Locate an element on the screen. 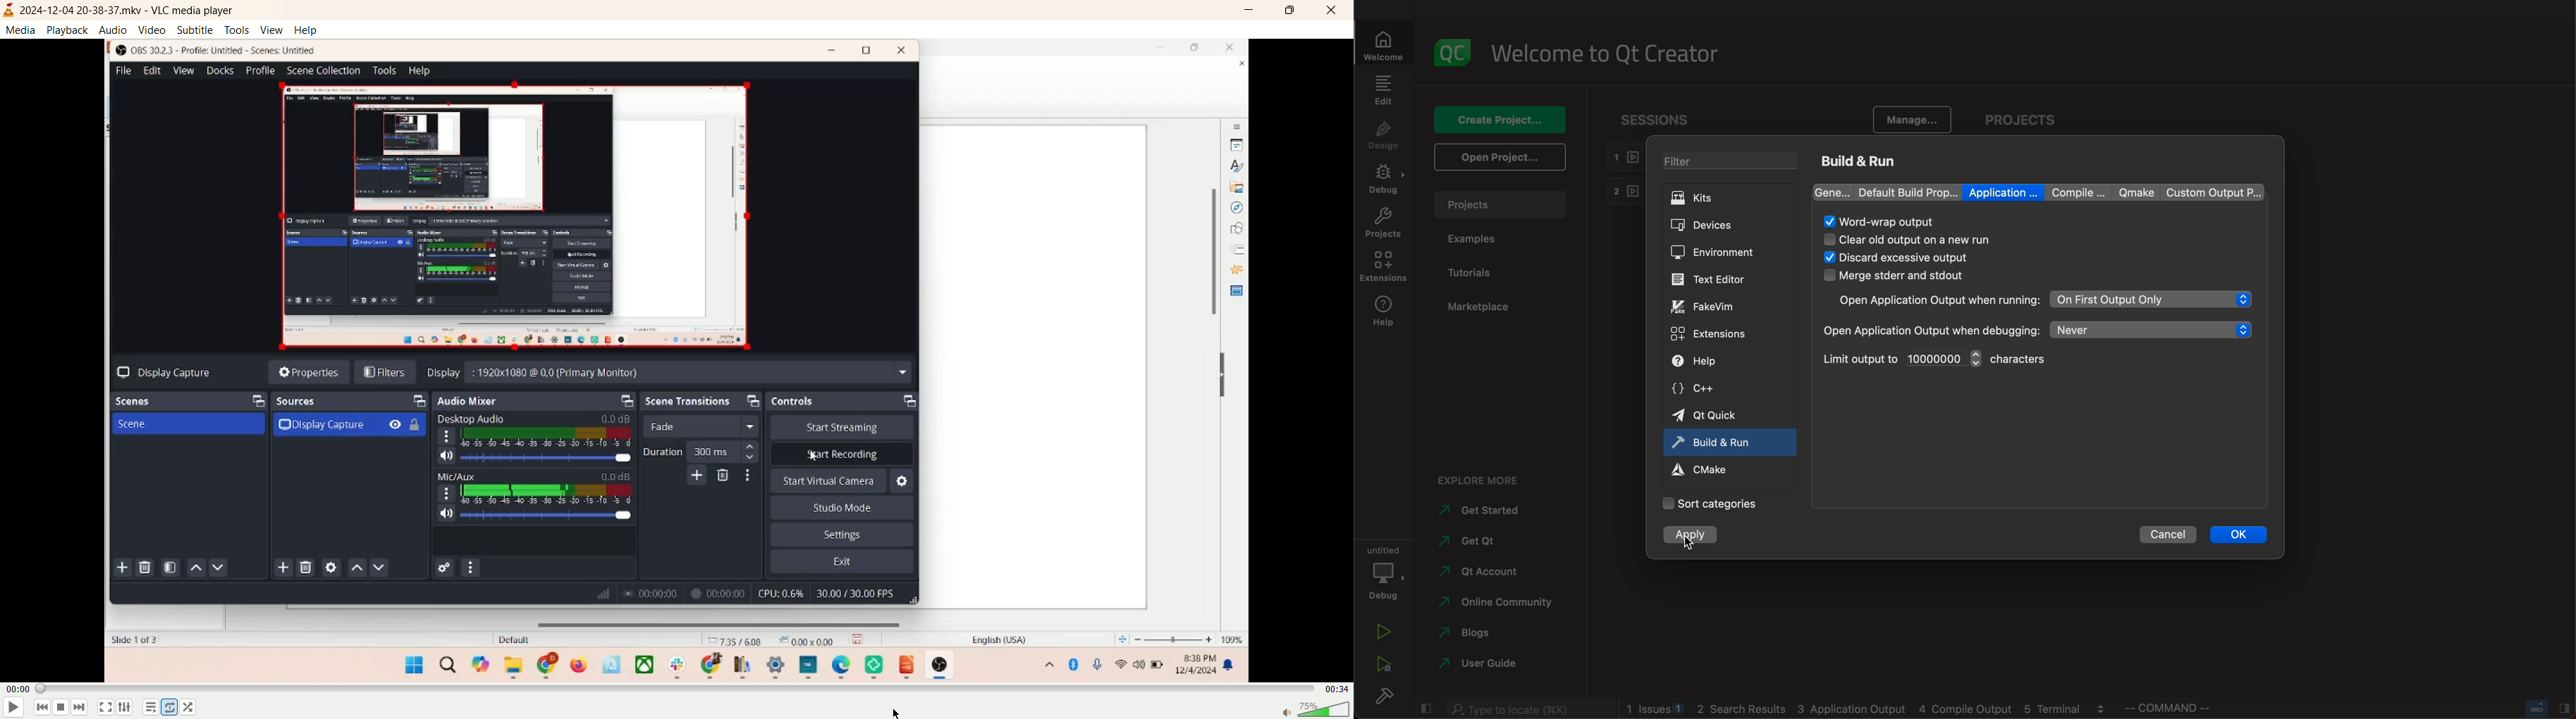 The image size is (2576, 728). previous track is located at coordinates (42, 707).